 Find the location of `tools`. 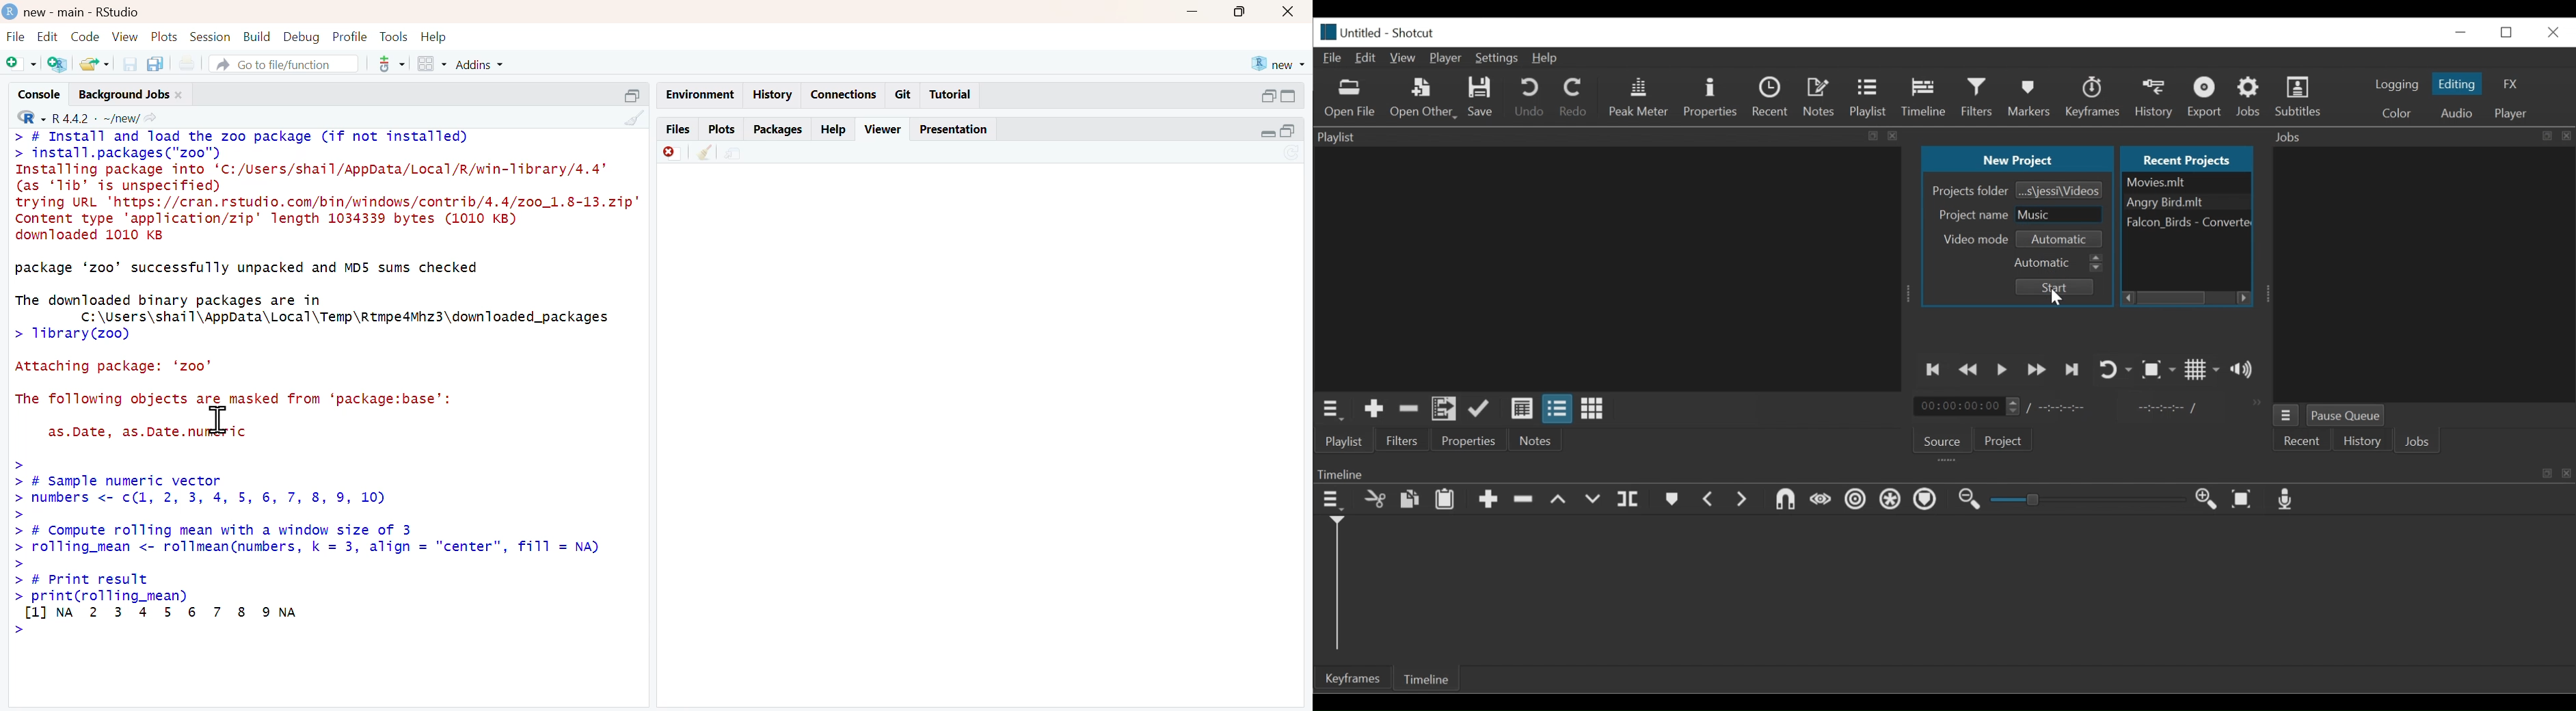

tools is located at coordinates (395, 38).